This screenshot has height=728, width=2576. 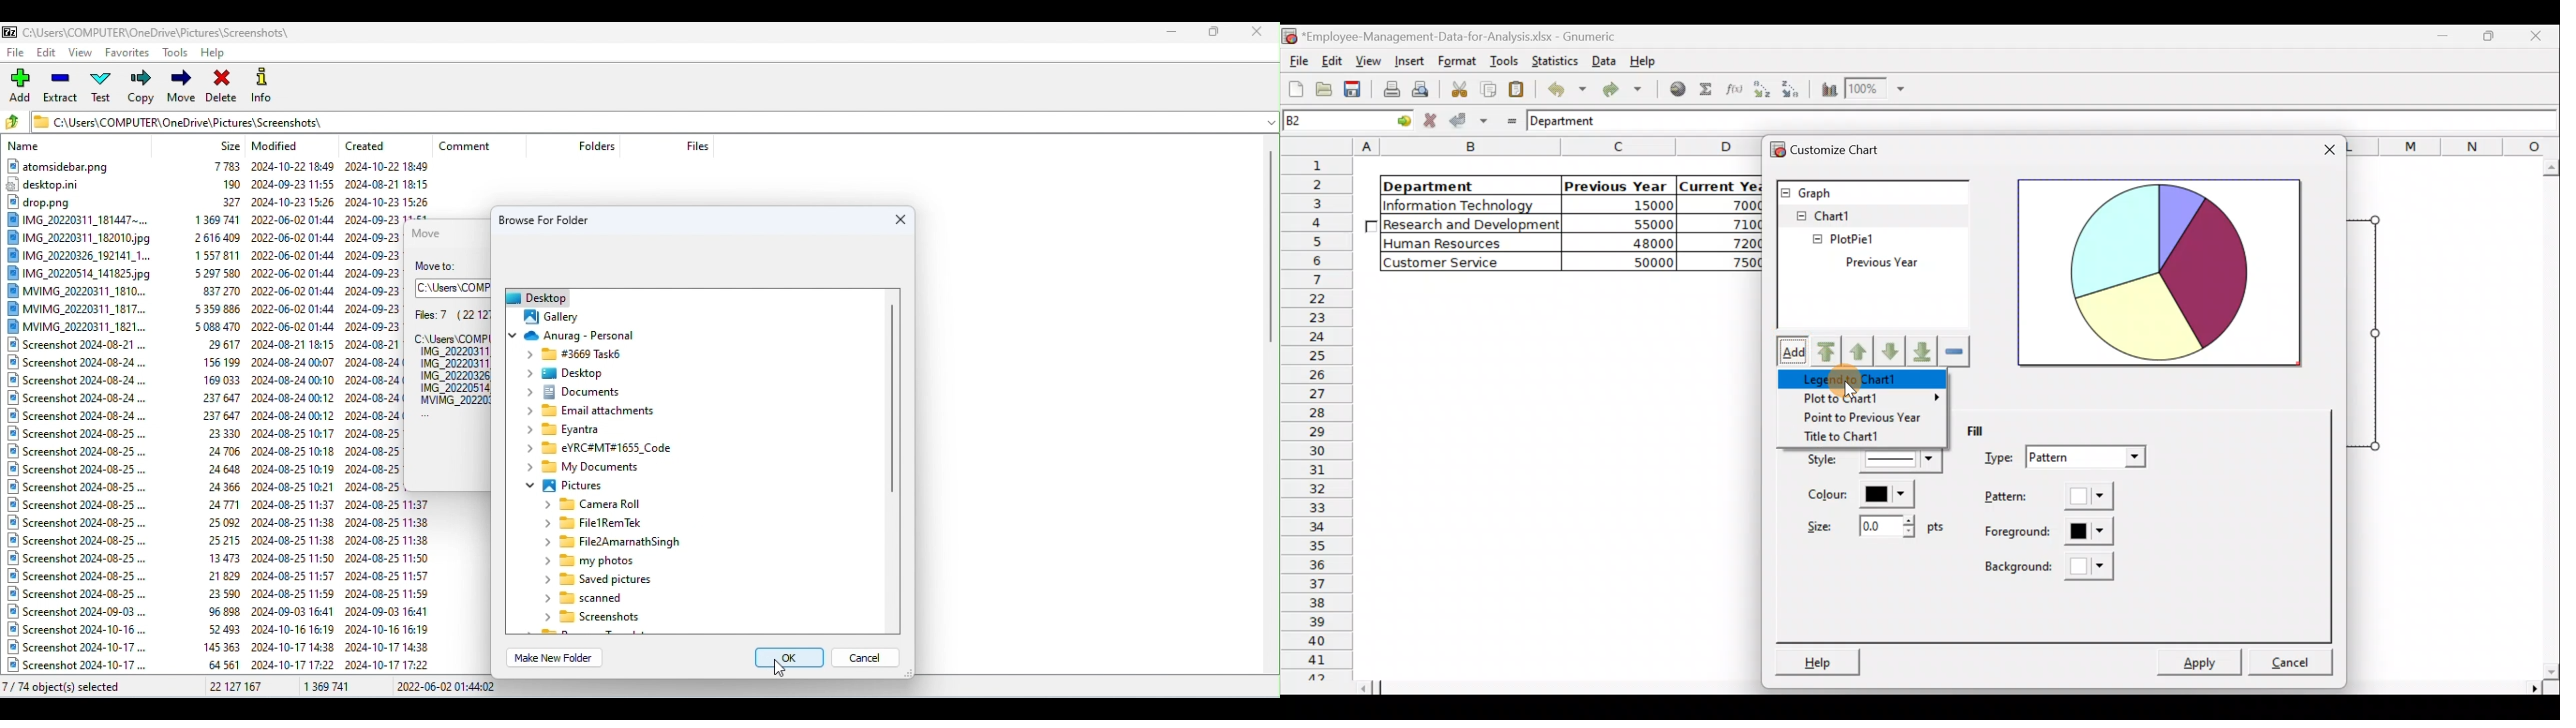 I want to click on Paste the clipboard, so click(x=1519, y=90).